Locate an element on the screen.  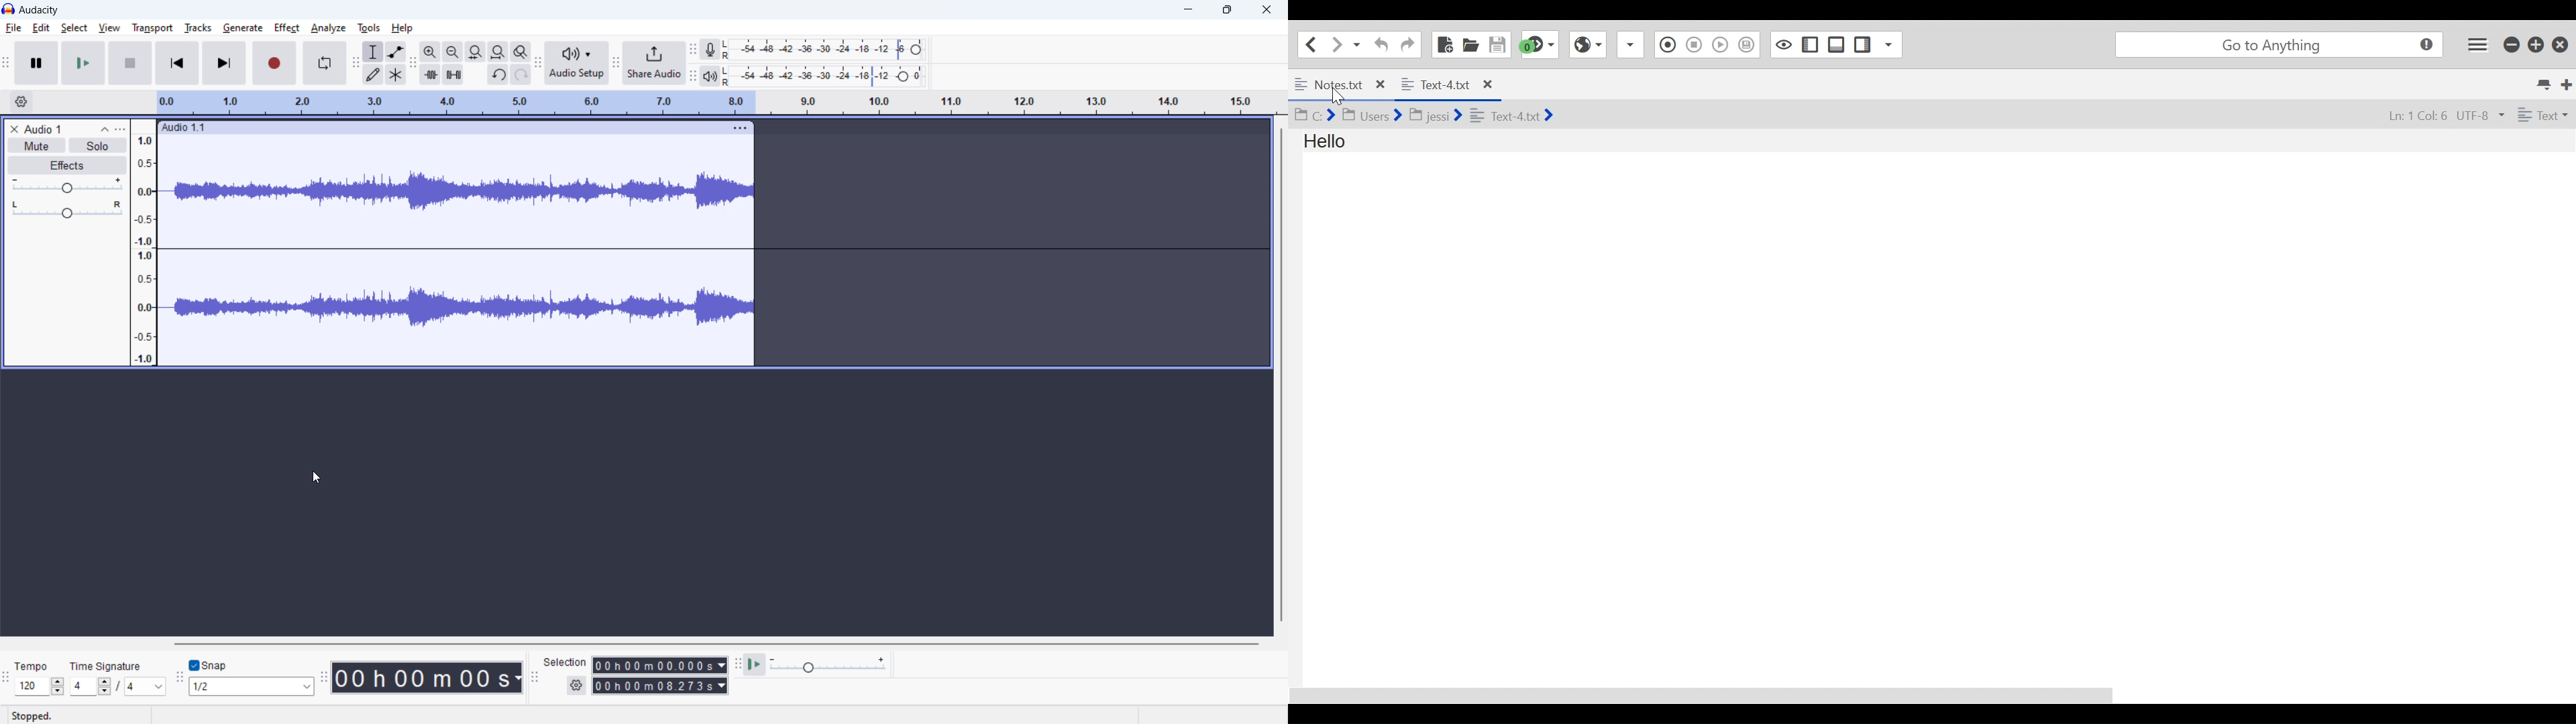
close is located at coordinates (1268, 10).